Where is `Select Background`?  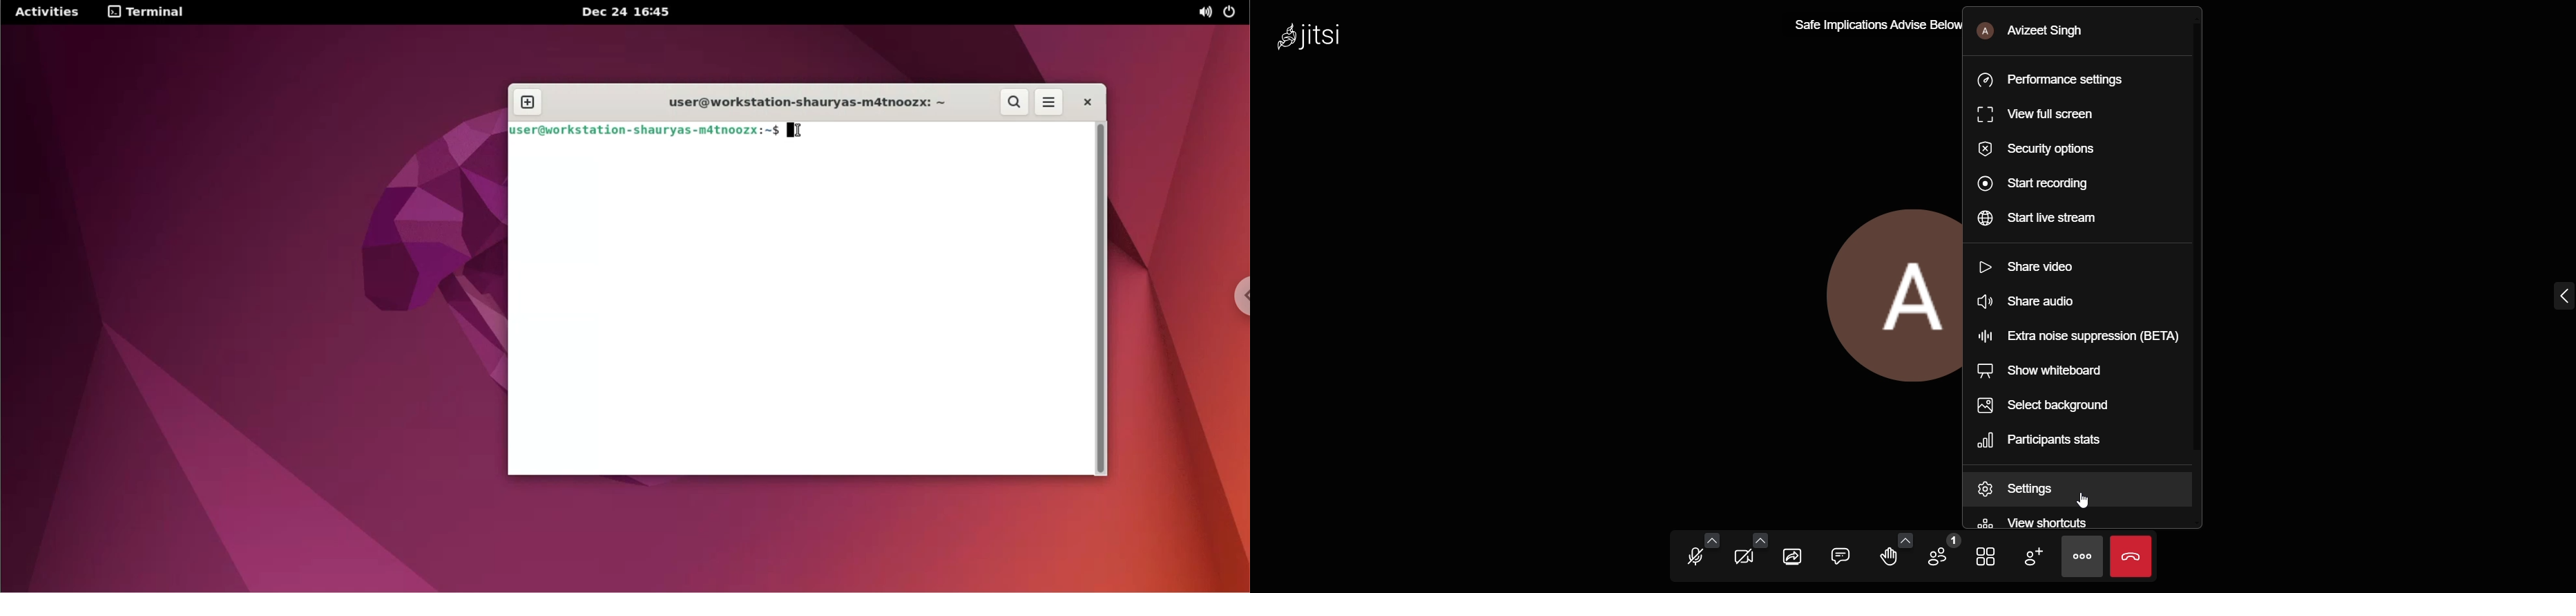
Select Background is located at coordinates (2061, 404).